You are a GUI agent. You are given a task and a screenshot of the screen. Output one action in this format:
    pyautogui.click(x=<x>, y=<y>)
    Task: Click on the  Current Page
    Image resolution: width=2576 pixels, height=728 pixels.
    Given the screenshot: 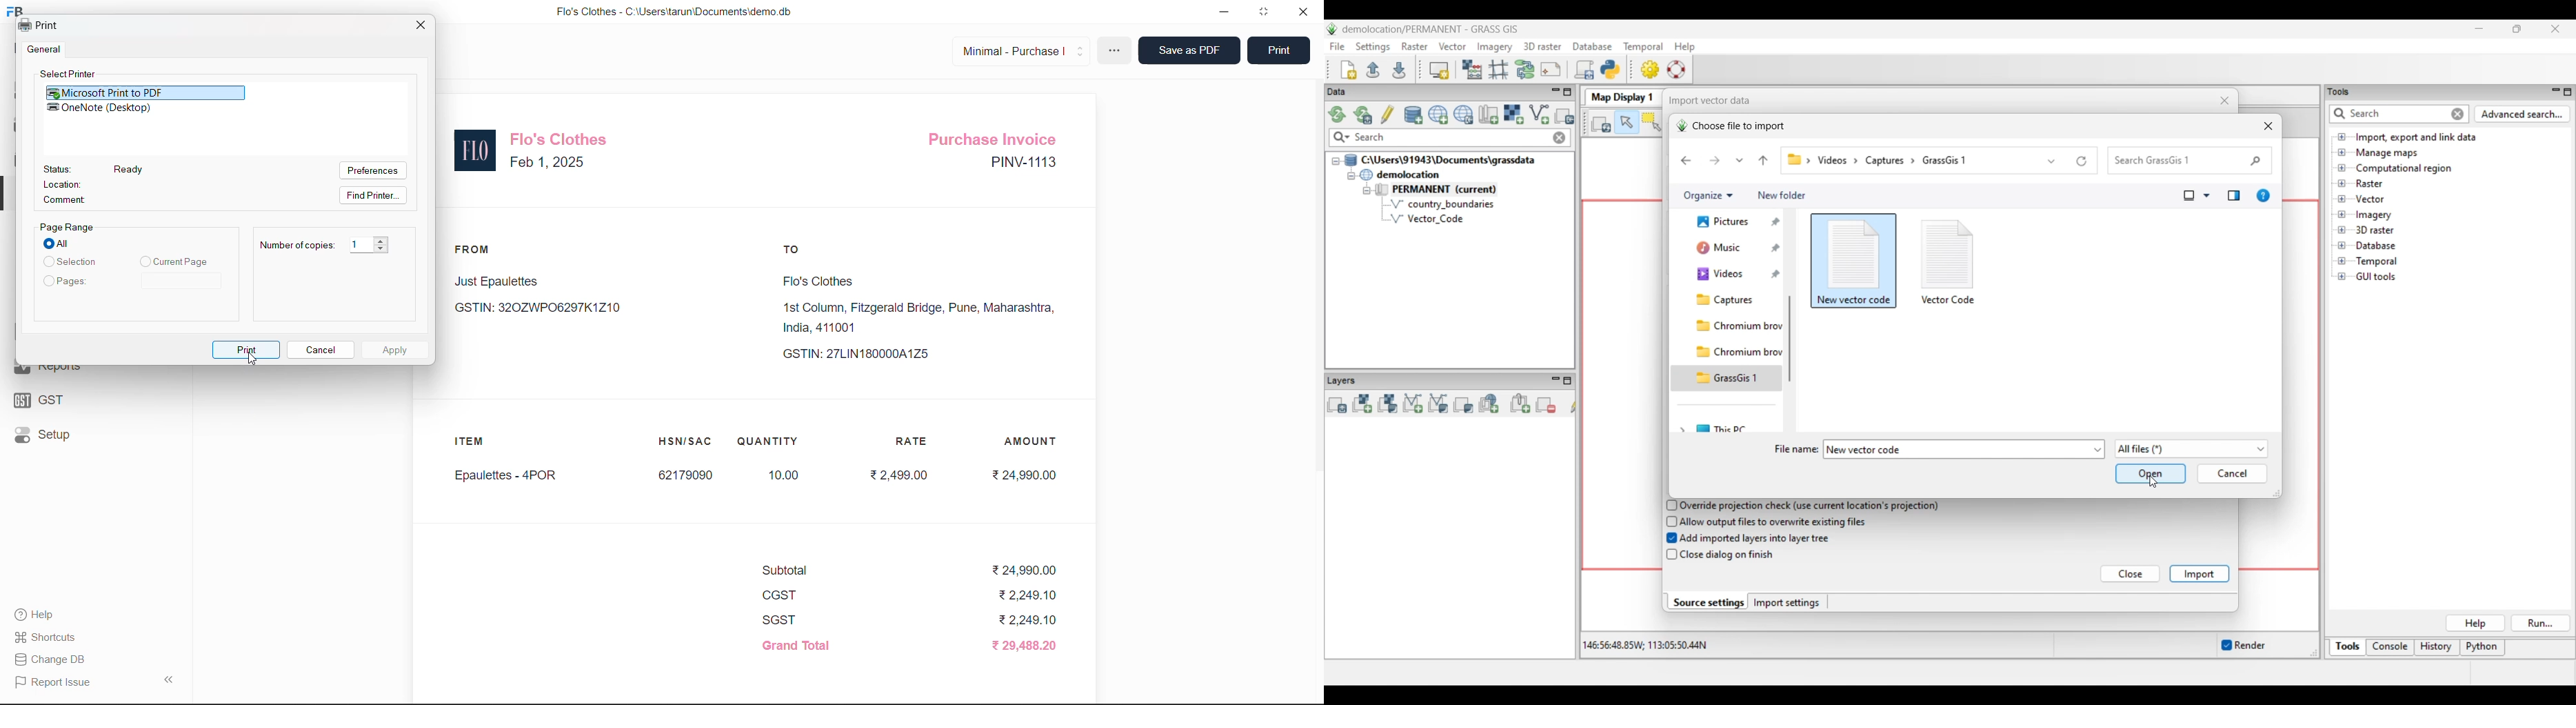 What is the action you would take?
    pyautogui.click(x=177, y=263)
    